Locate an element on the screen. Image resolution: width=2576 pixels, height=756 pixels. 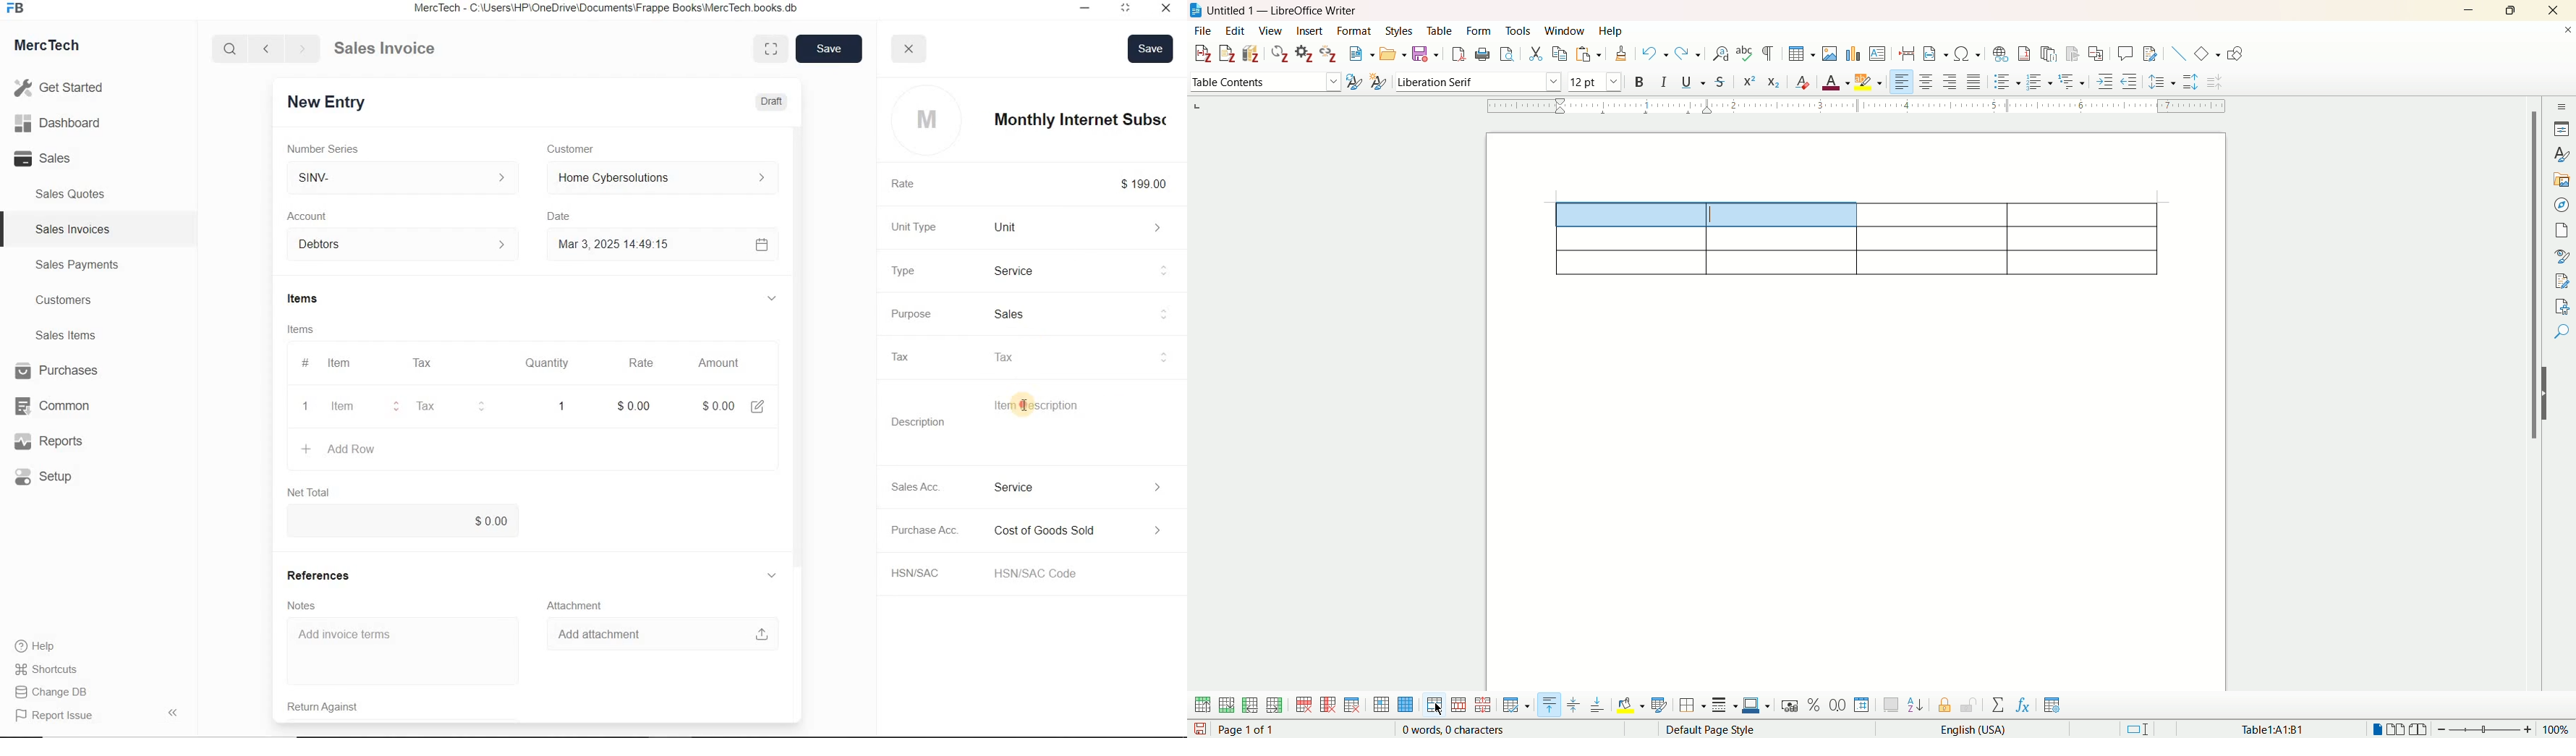
style inspector is located at coordinates (2560, 255).